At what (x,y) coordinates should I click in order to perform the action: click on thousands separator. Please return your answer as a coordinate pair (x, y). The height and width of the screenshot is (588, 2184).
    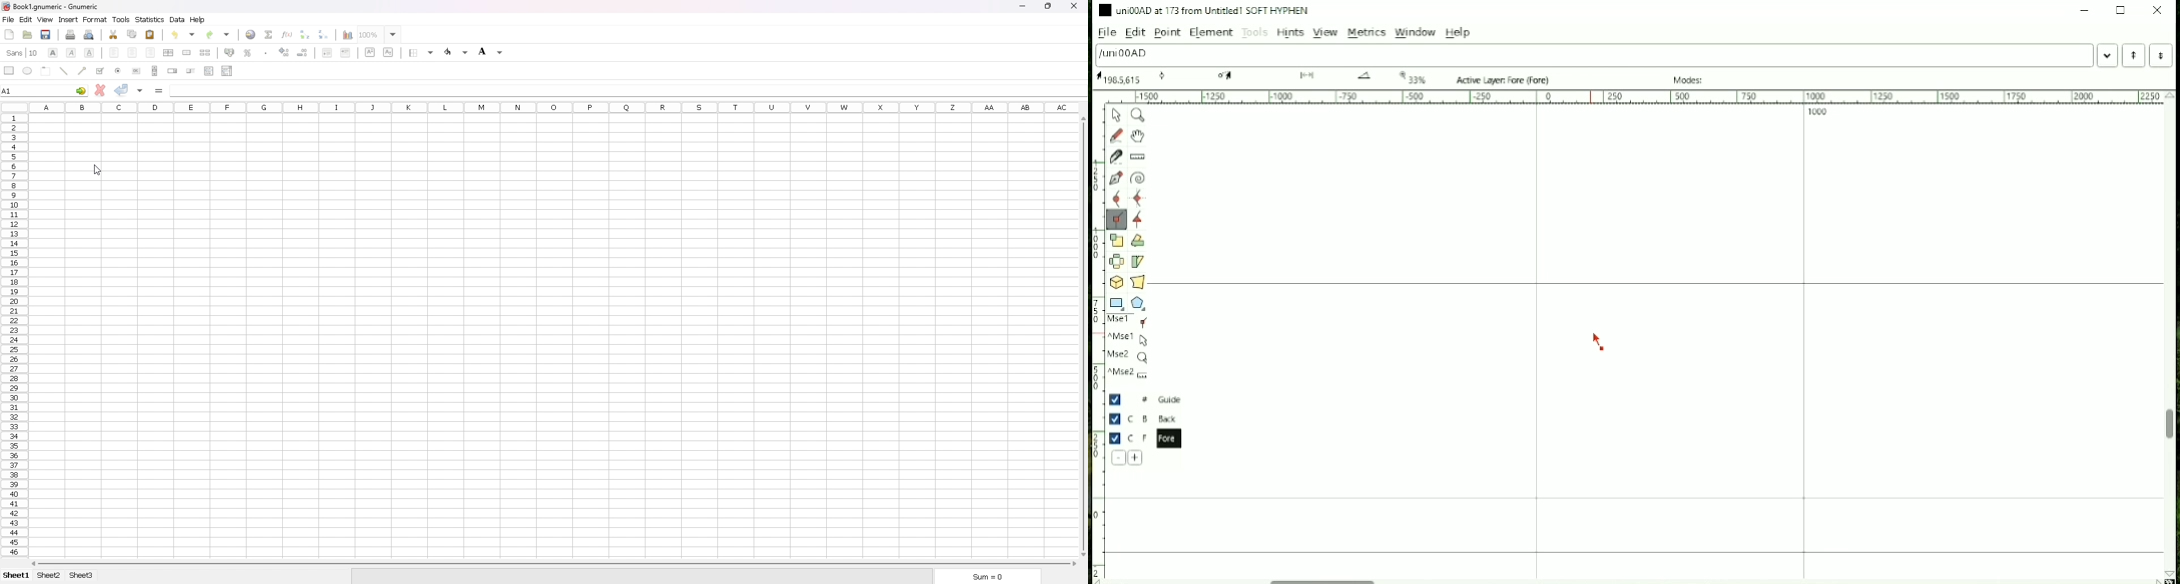
    Looking at the image, I should click on (266, 52).